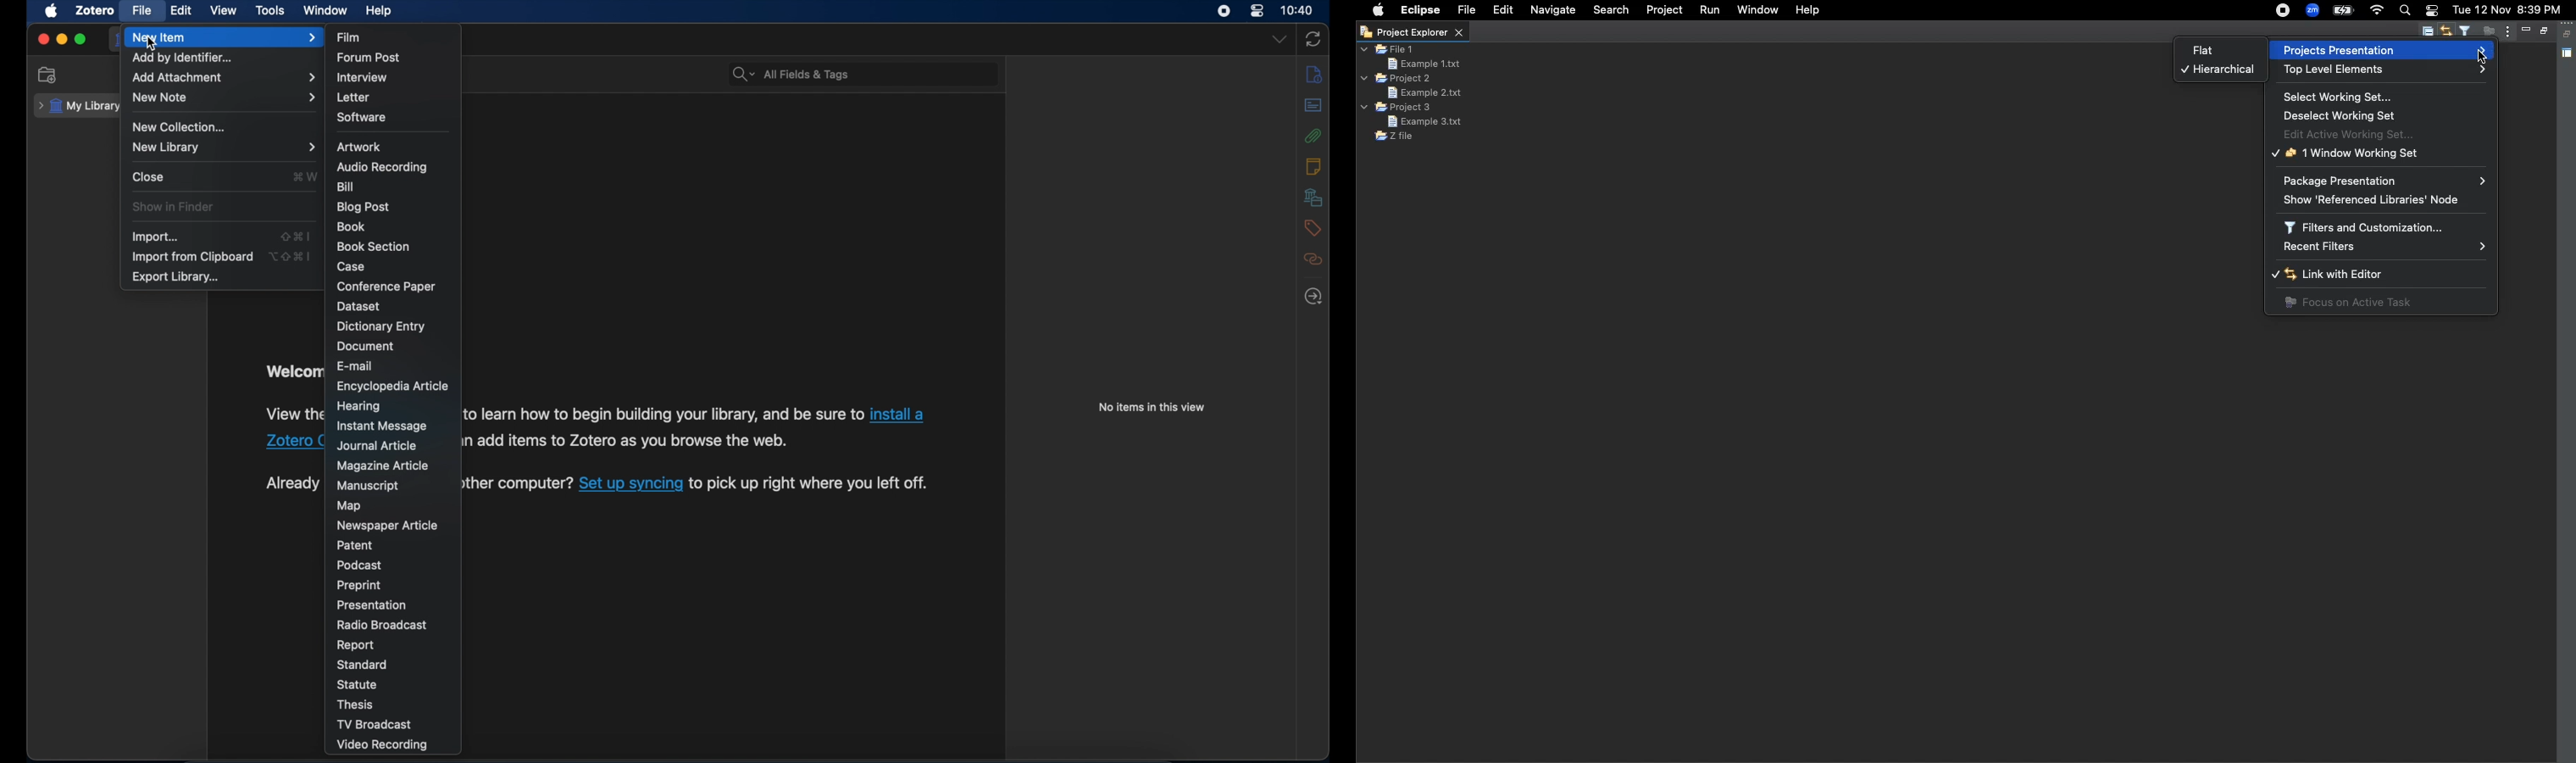  What do you see at coordinates (148, 177) in the screenshot?
I see `close` at bounding box center [148, 177].